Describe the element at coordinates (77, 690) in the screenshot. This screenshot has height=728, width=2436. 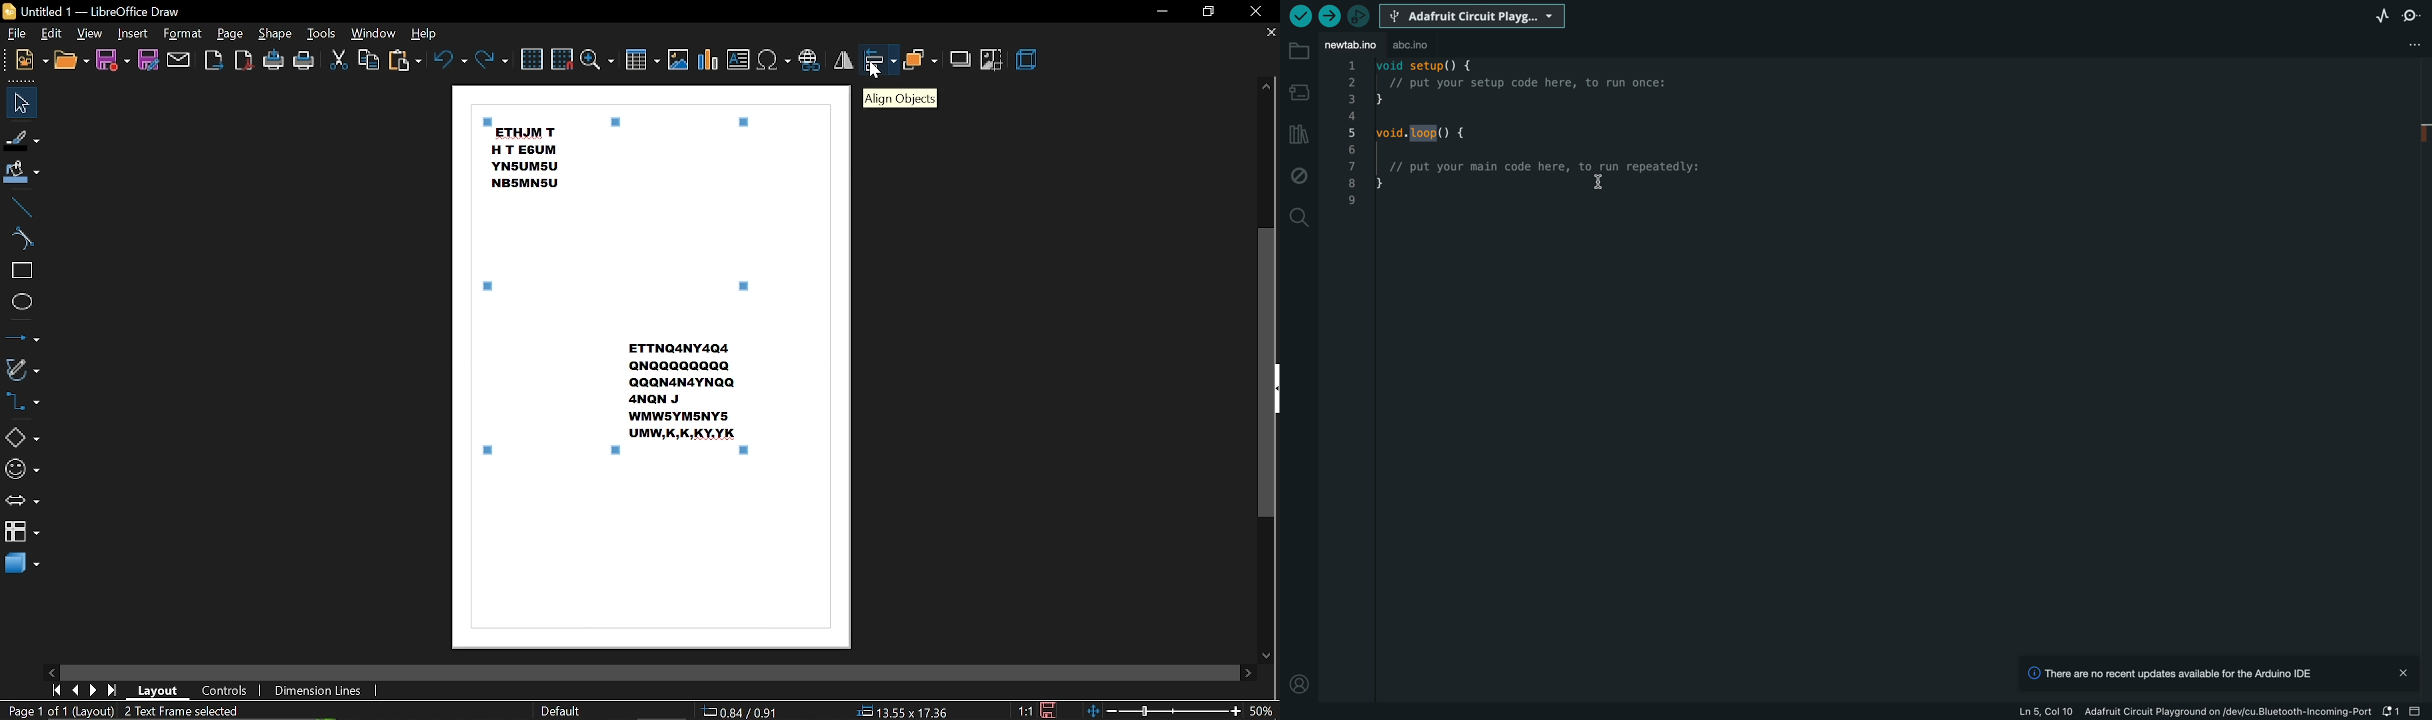
I see `previous page` at that location.